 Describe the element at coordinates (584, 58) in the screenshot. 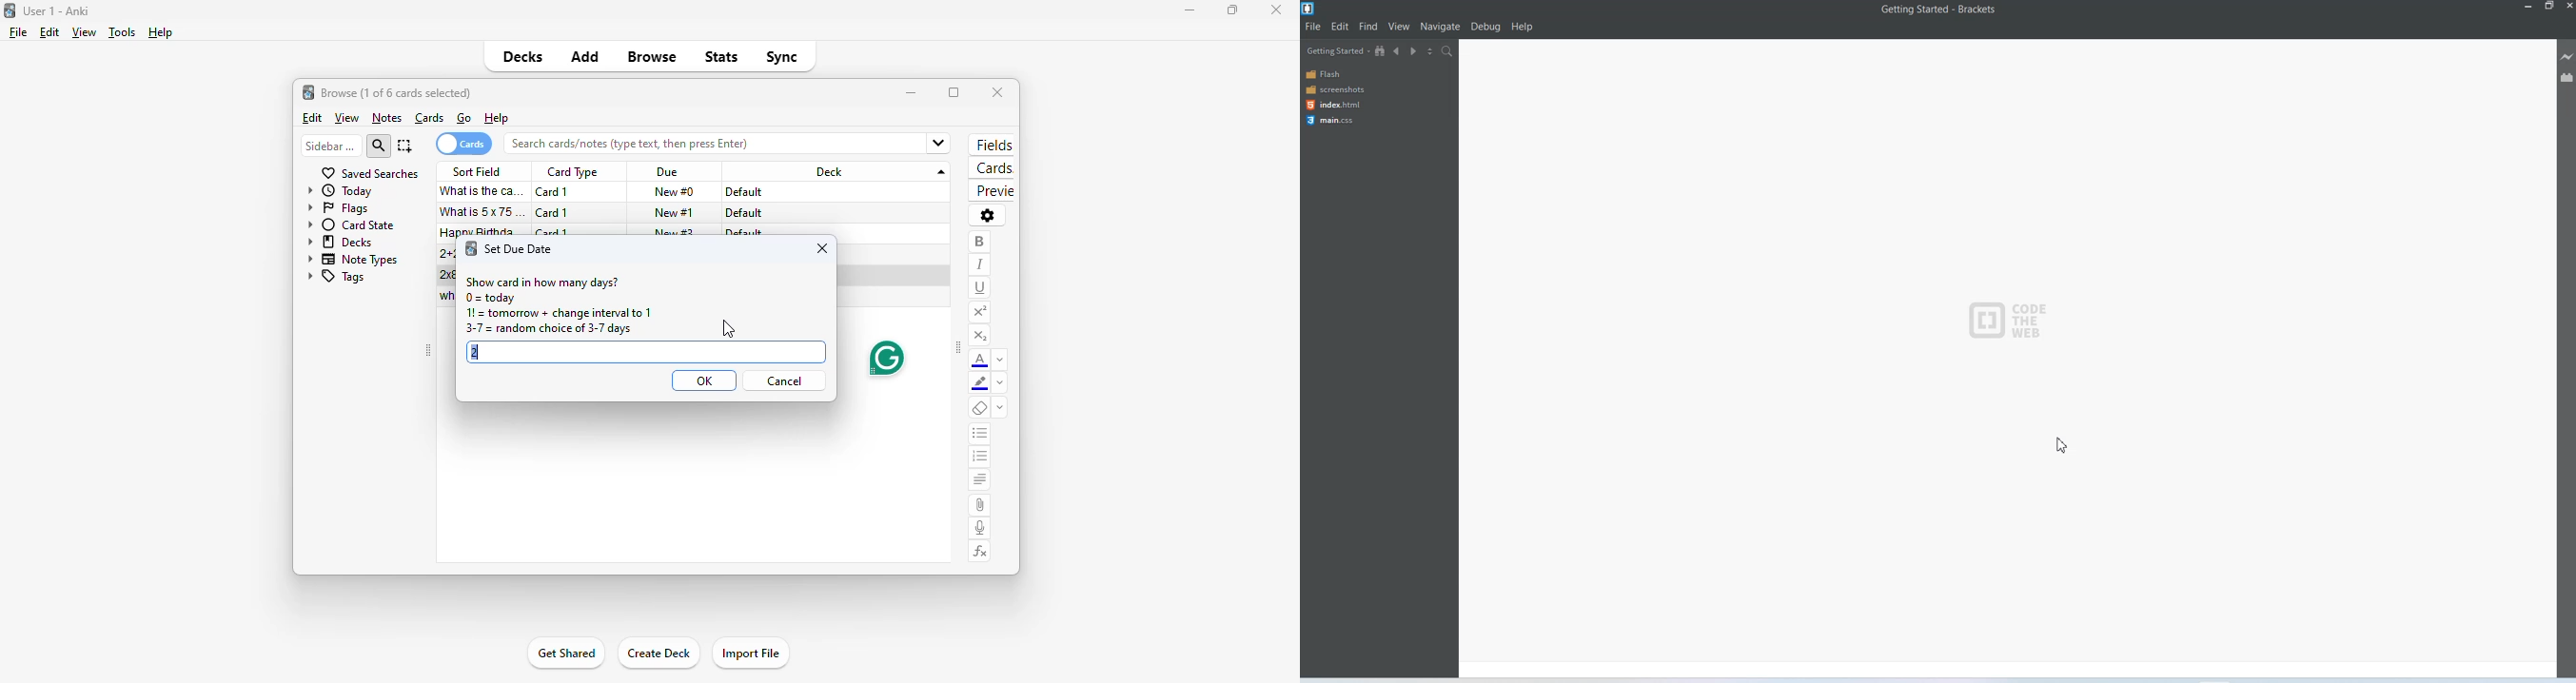

I see `add` at that location.